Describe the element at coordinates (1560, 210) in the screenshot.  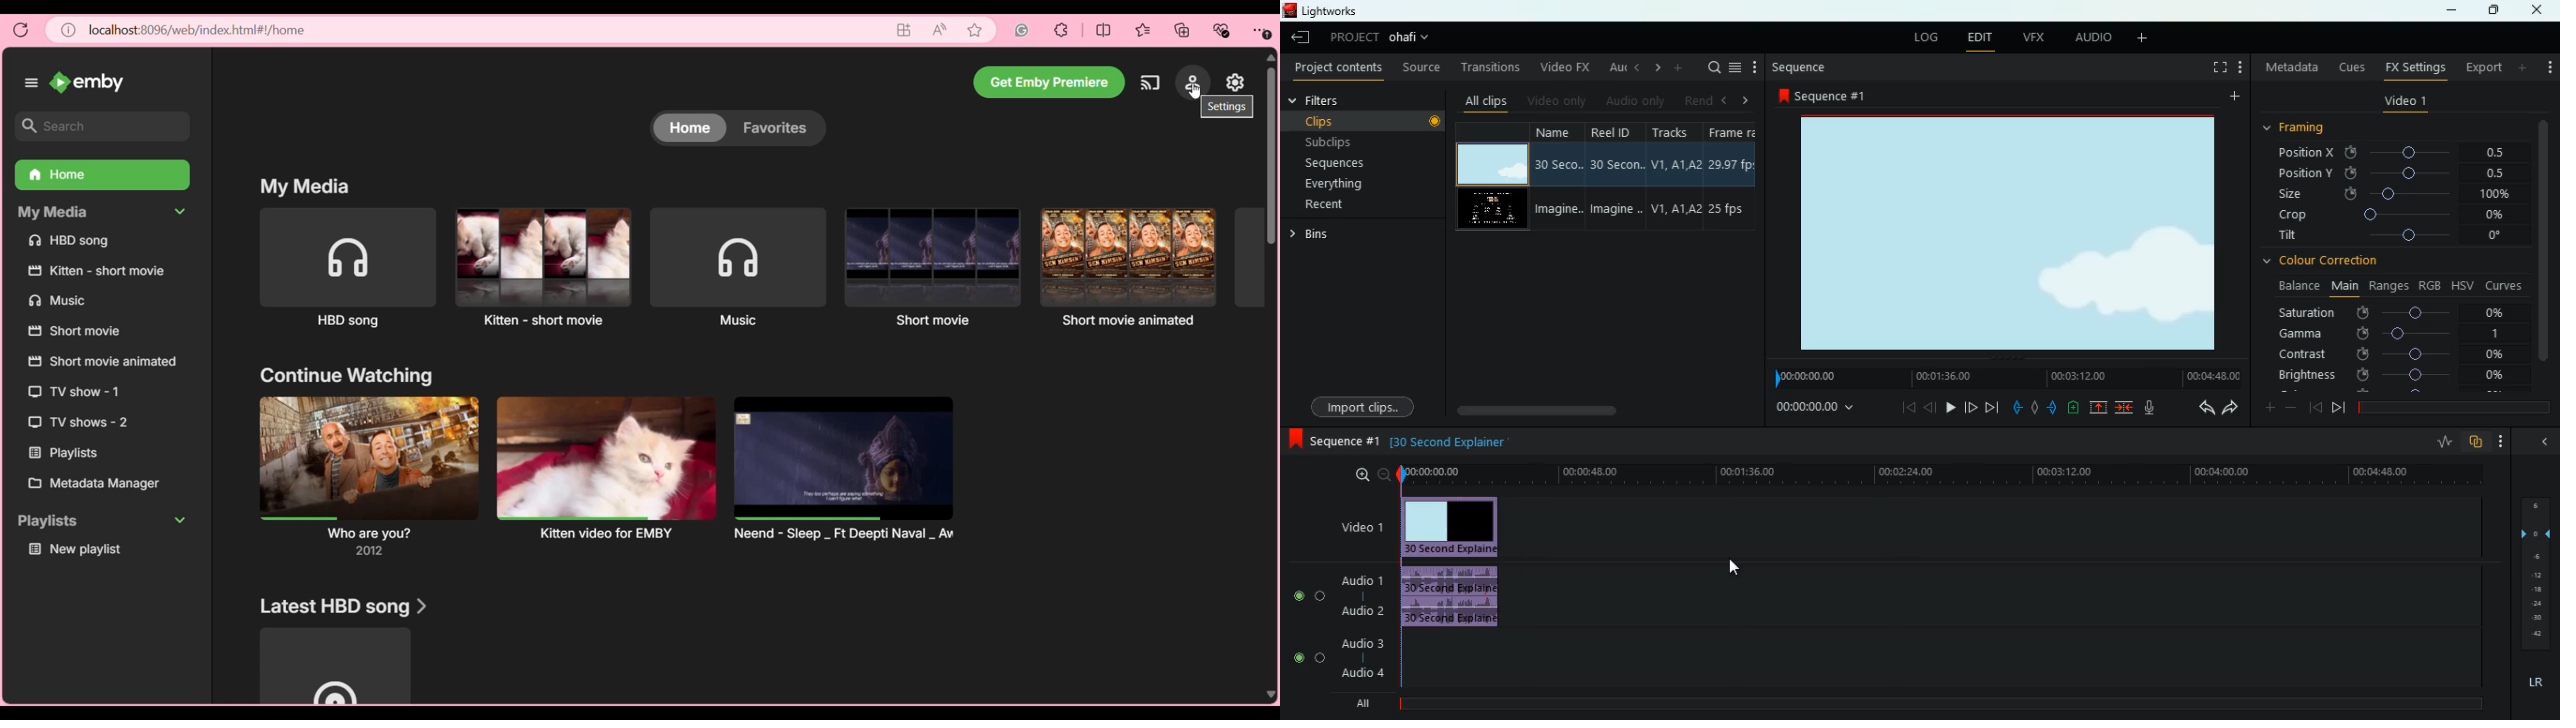
I see `Imagine..` at that location.